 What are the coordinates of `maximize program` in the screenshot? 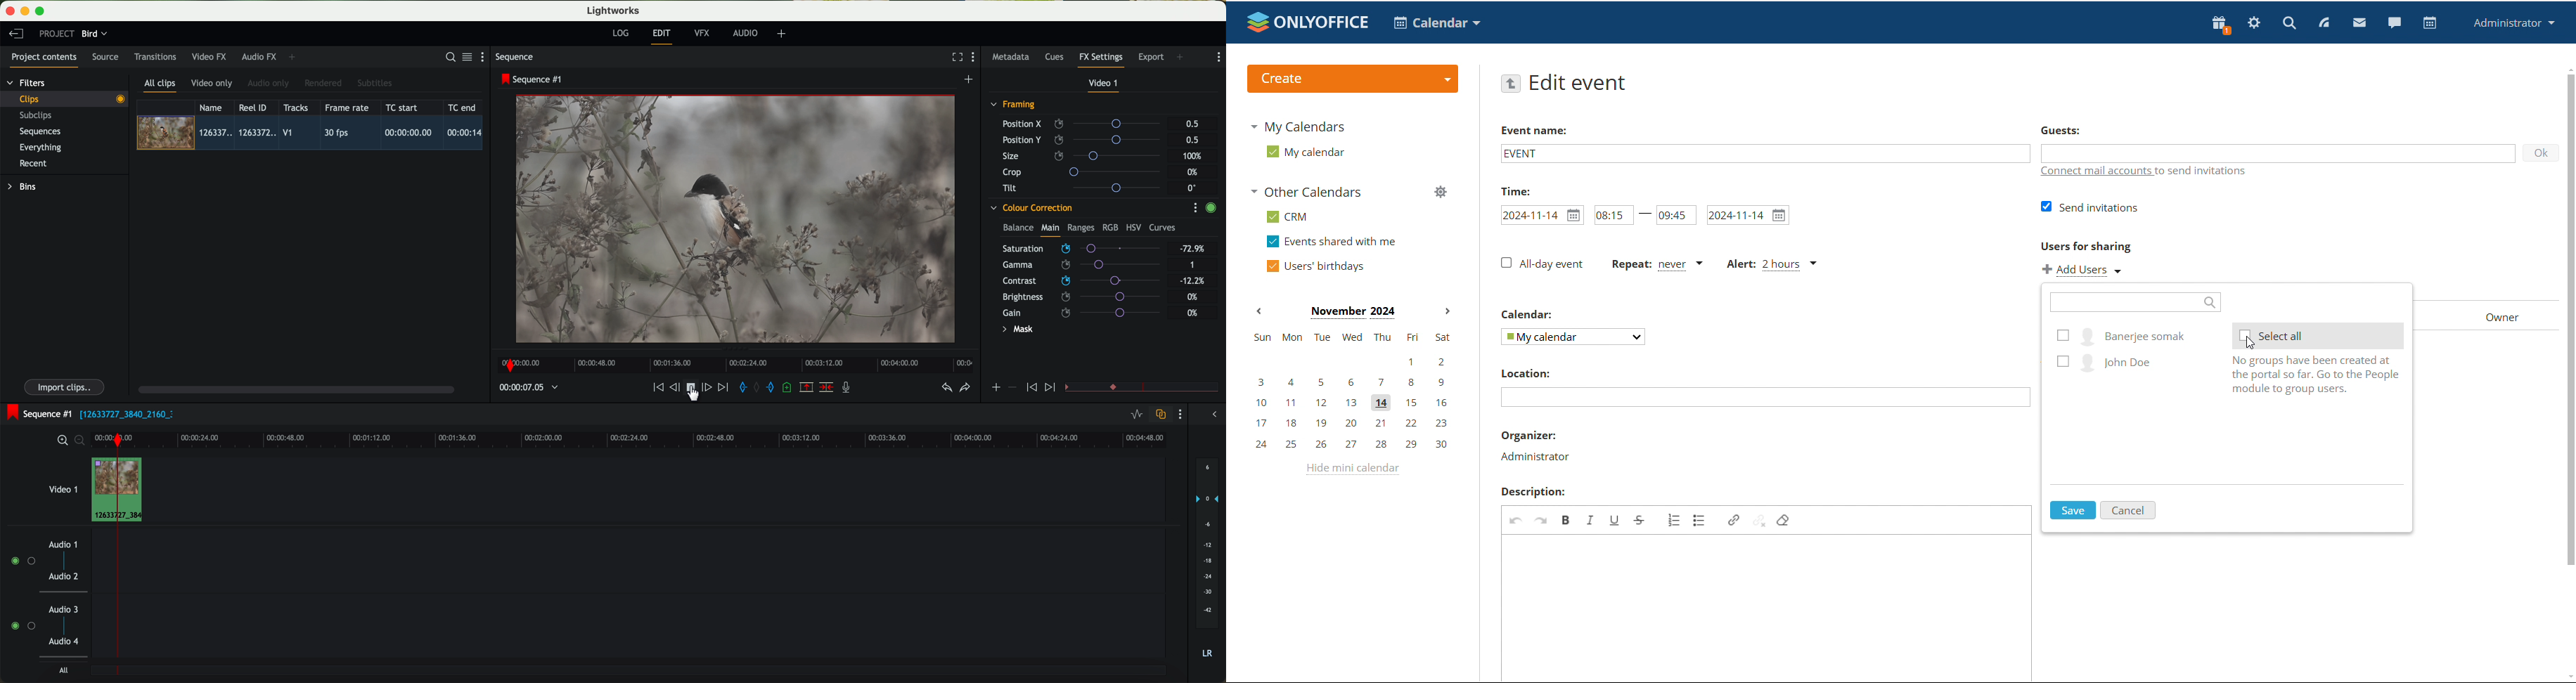 It's located at (42, 11).